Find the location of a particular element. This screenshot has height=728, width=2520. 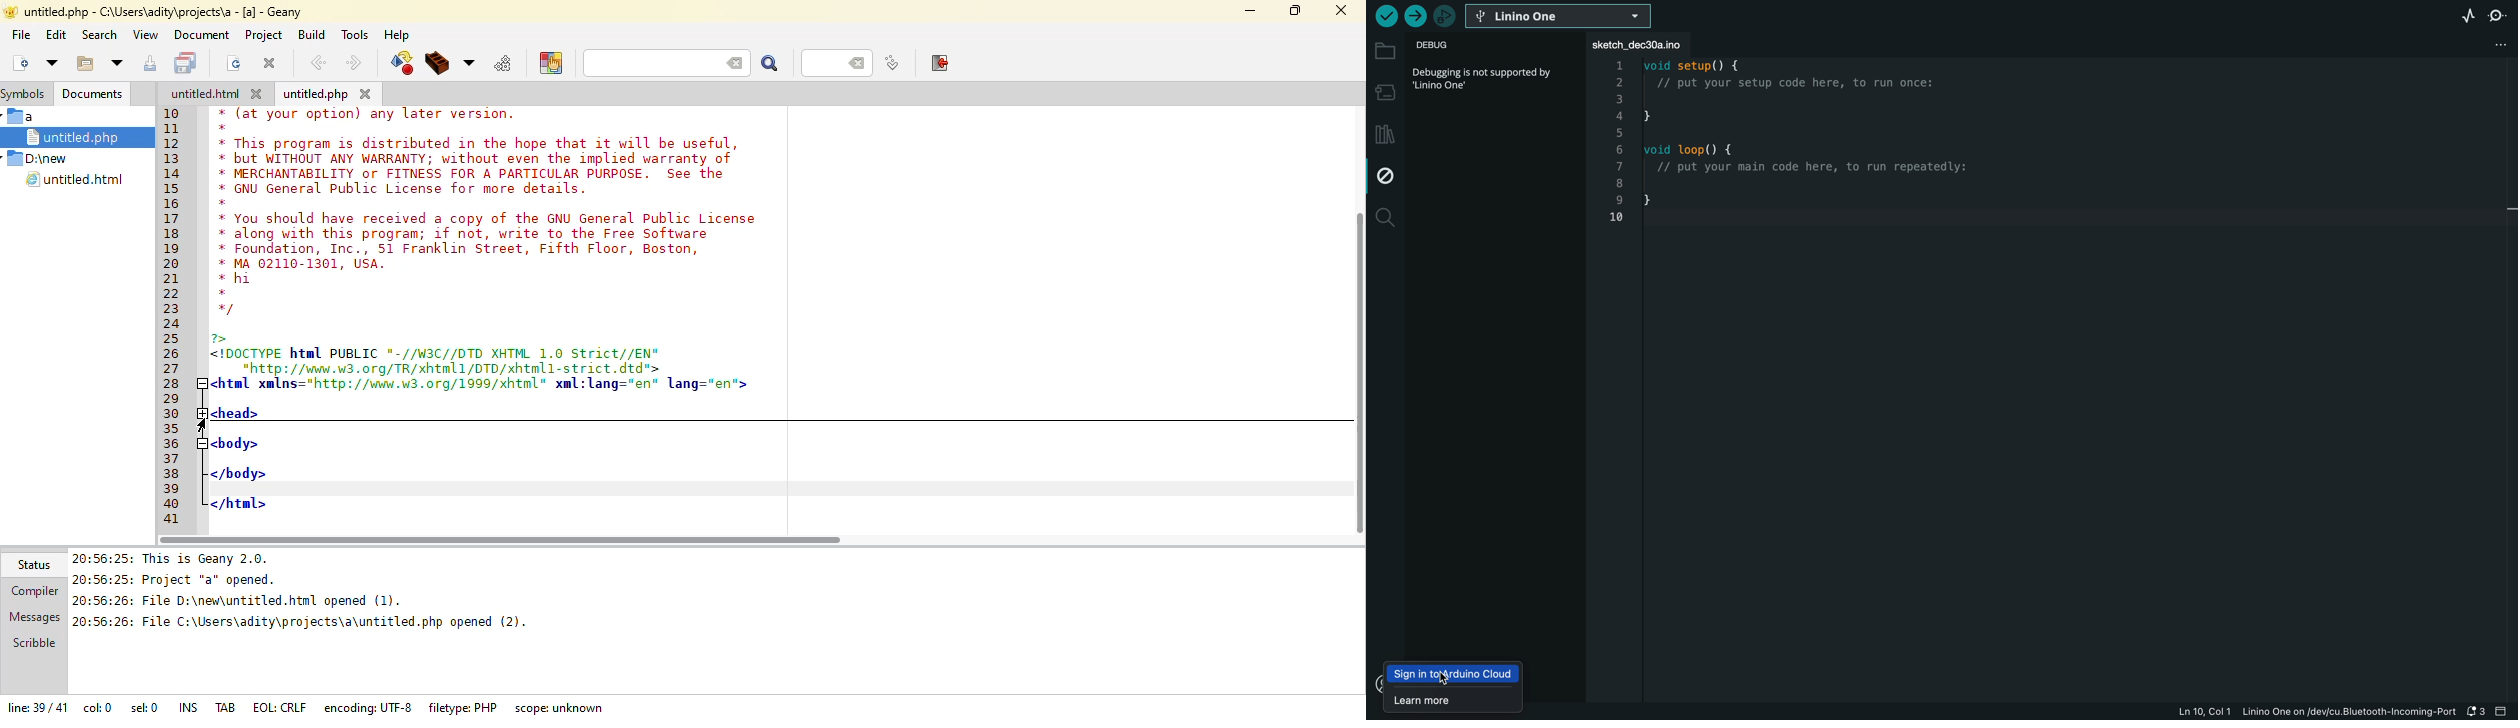

eol: crlf is located at coordinates (279, 706).